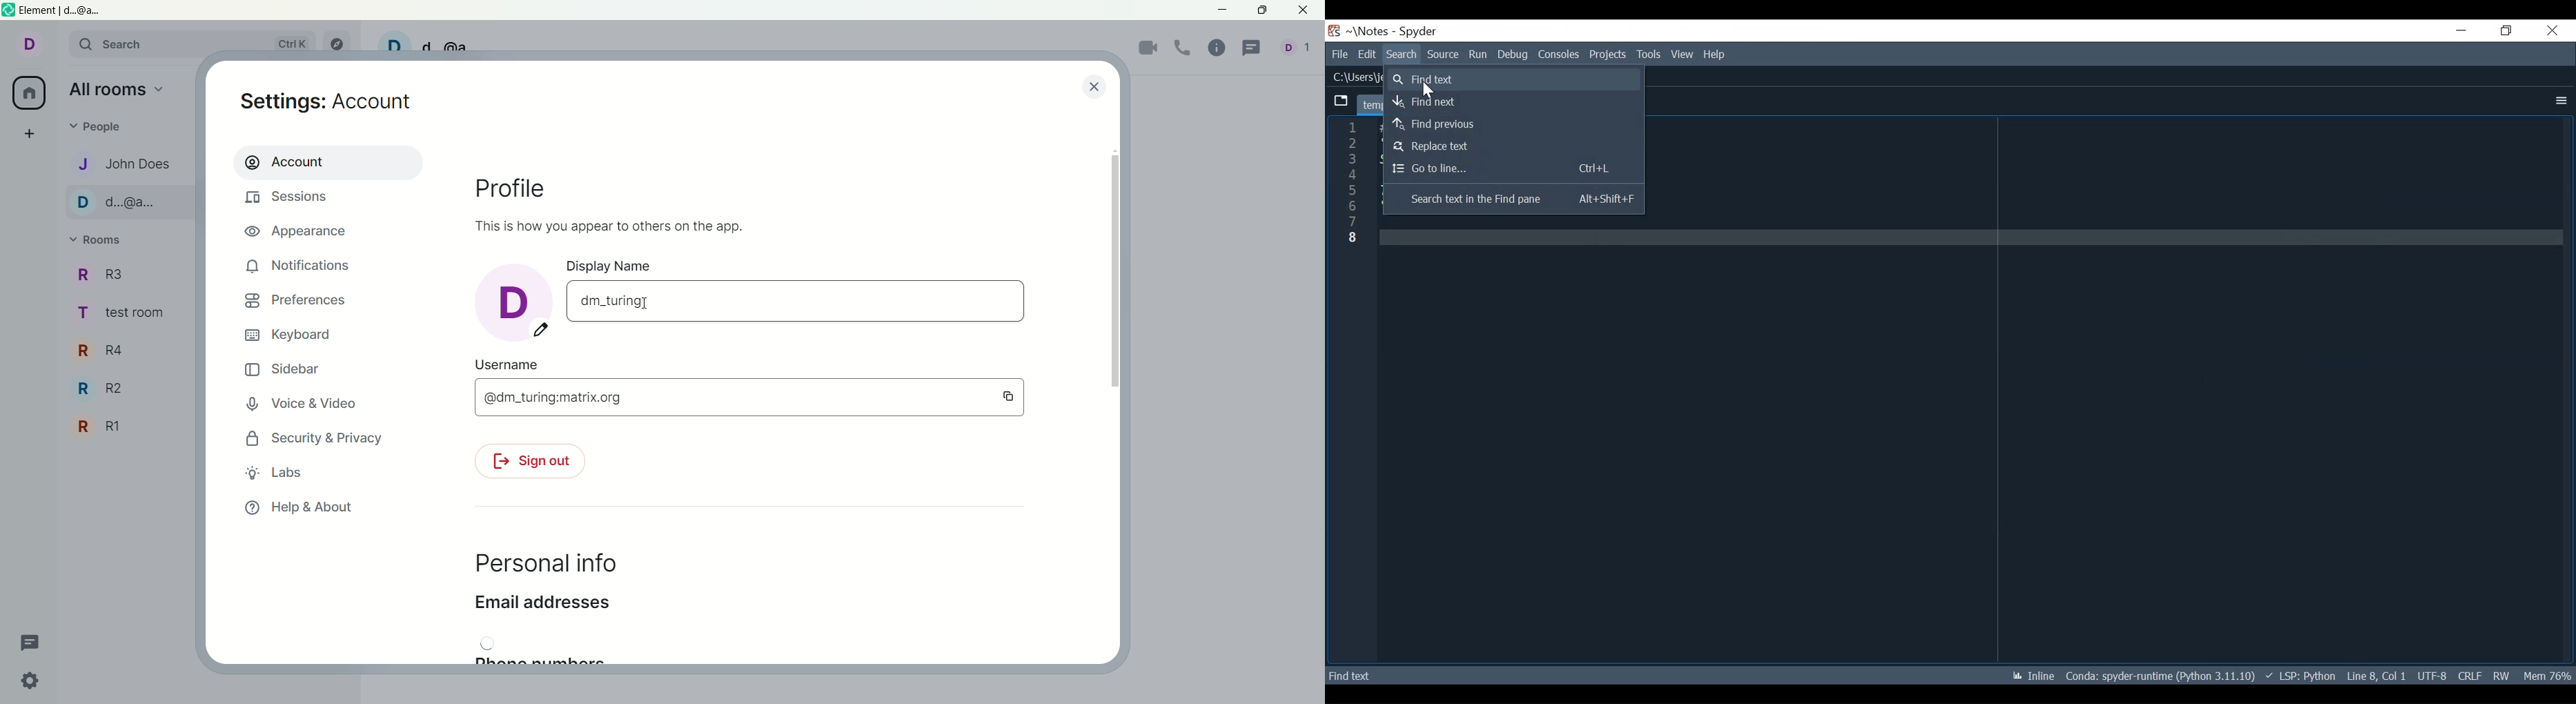  I want to click on Cursor Position, so click(2379, 675).